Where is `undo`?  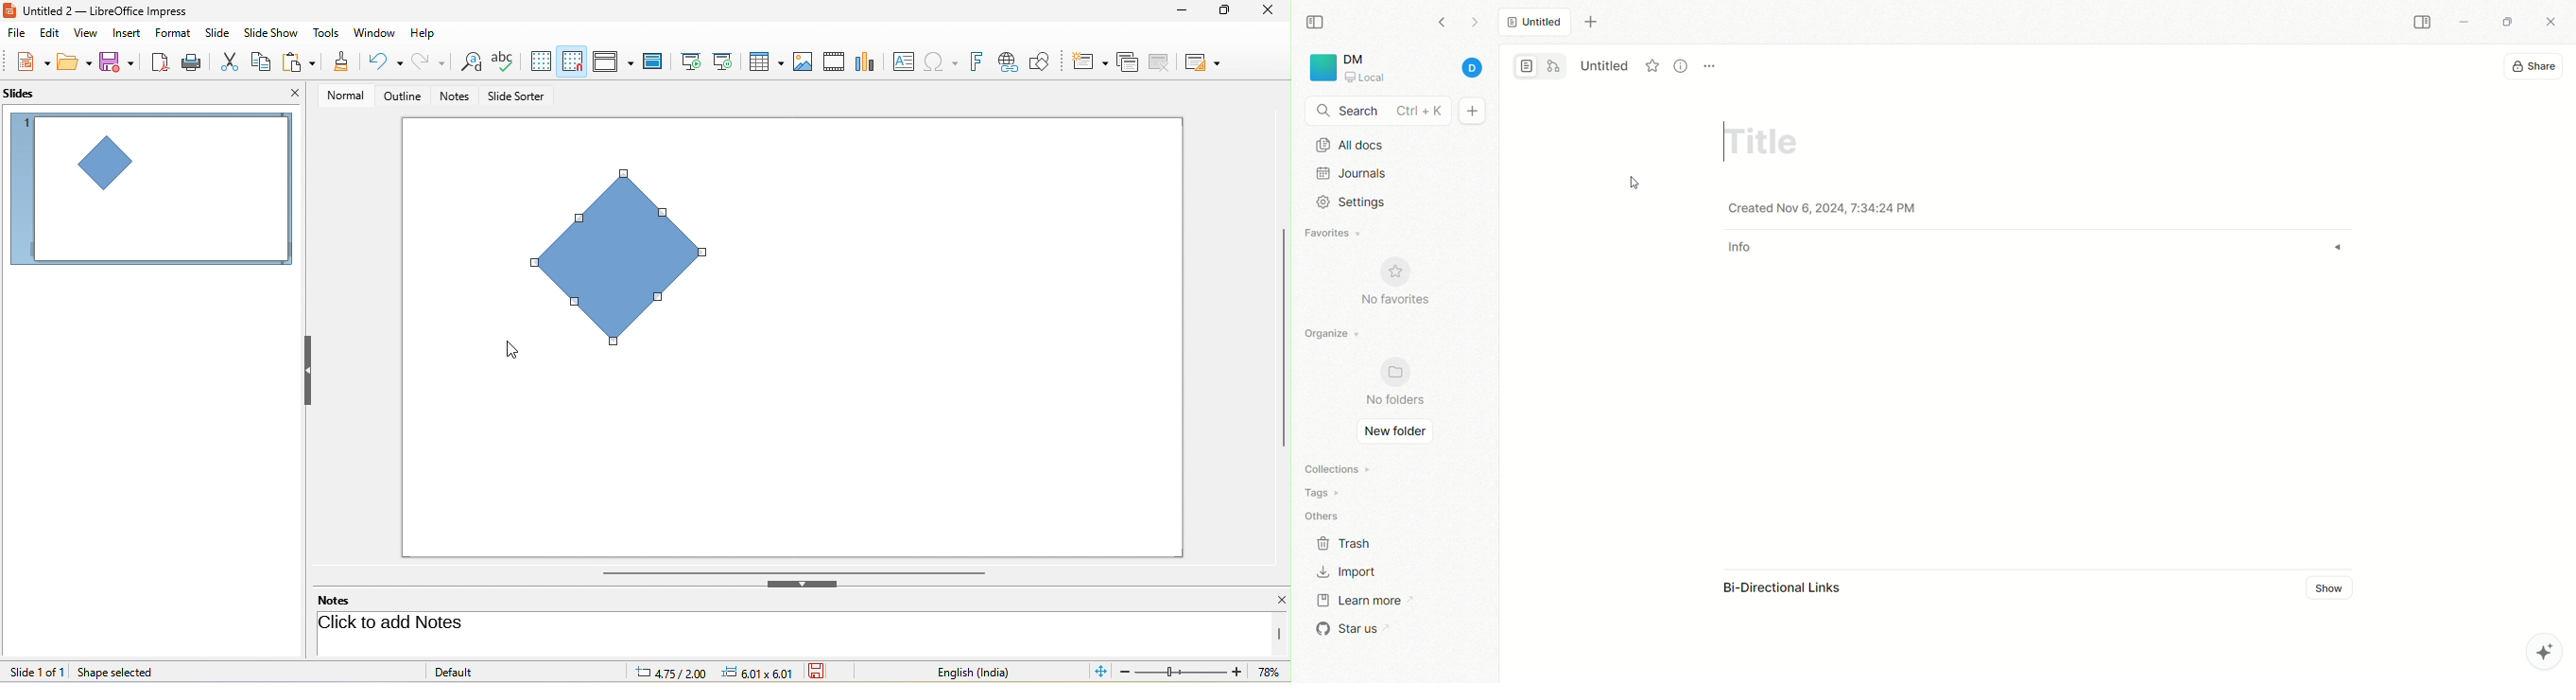
undo is located at coordinates (388, 61).